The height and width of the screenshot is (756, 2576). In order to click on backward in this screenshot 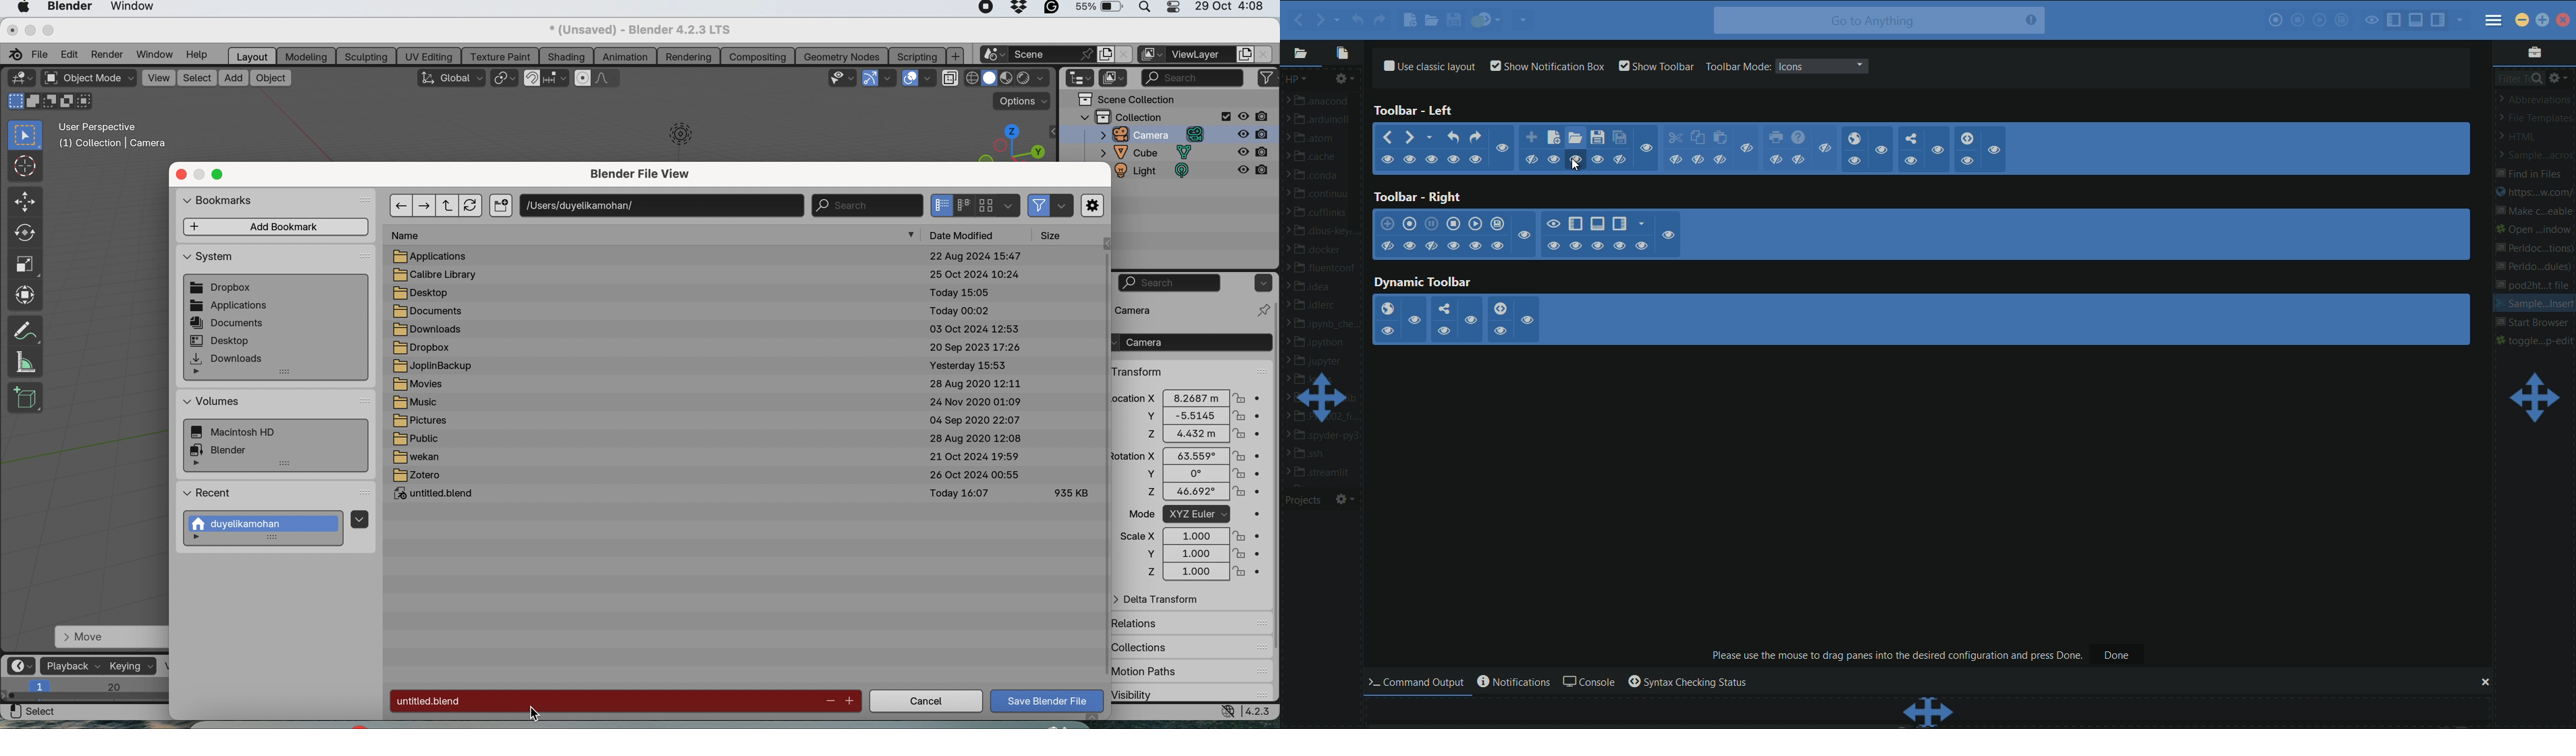, I will do `click(1295, 20)`.